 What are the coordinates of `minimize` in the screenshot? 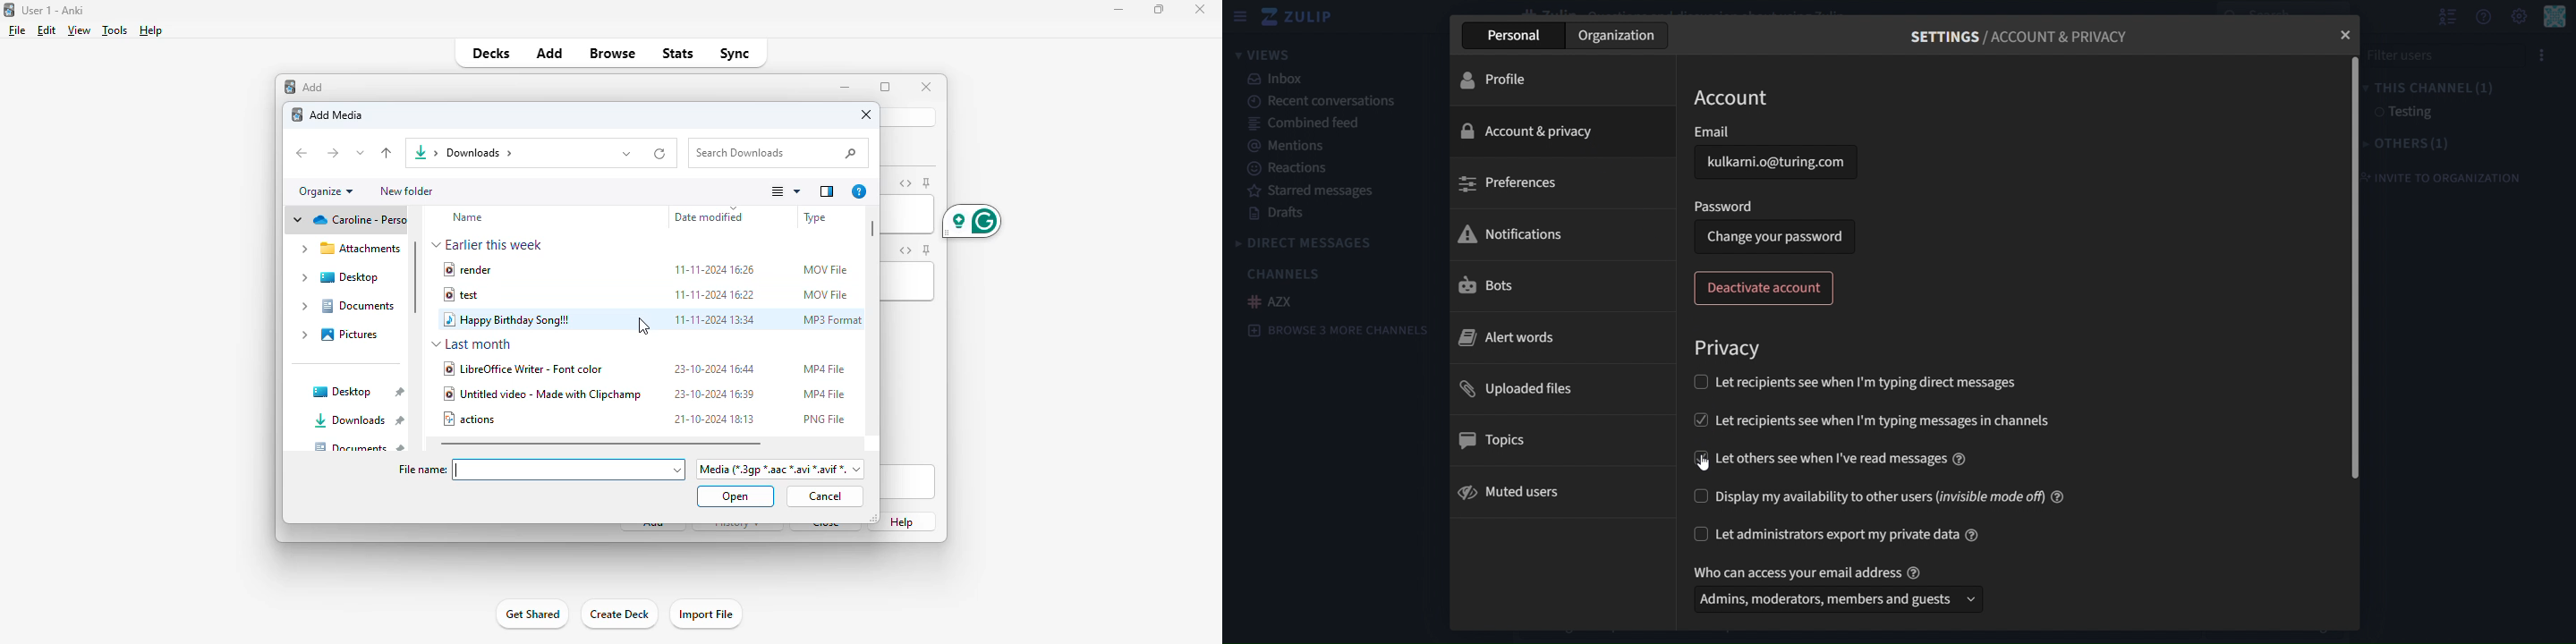 It's located at (1118, 10).